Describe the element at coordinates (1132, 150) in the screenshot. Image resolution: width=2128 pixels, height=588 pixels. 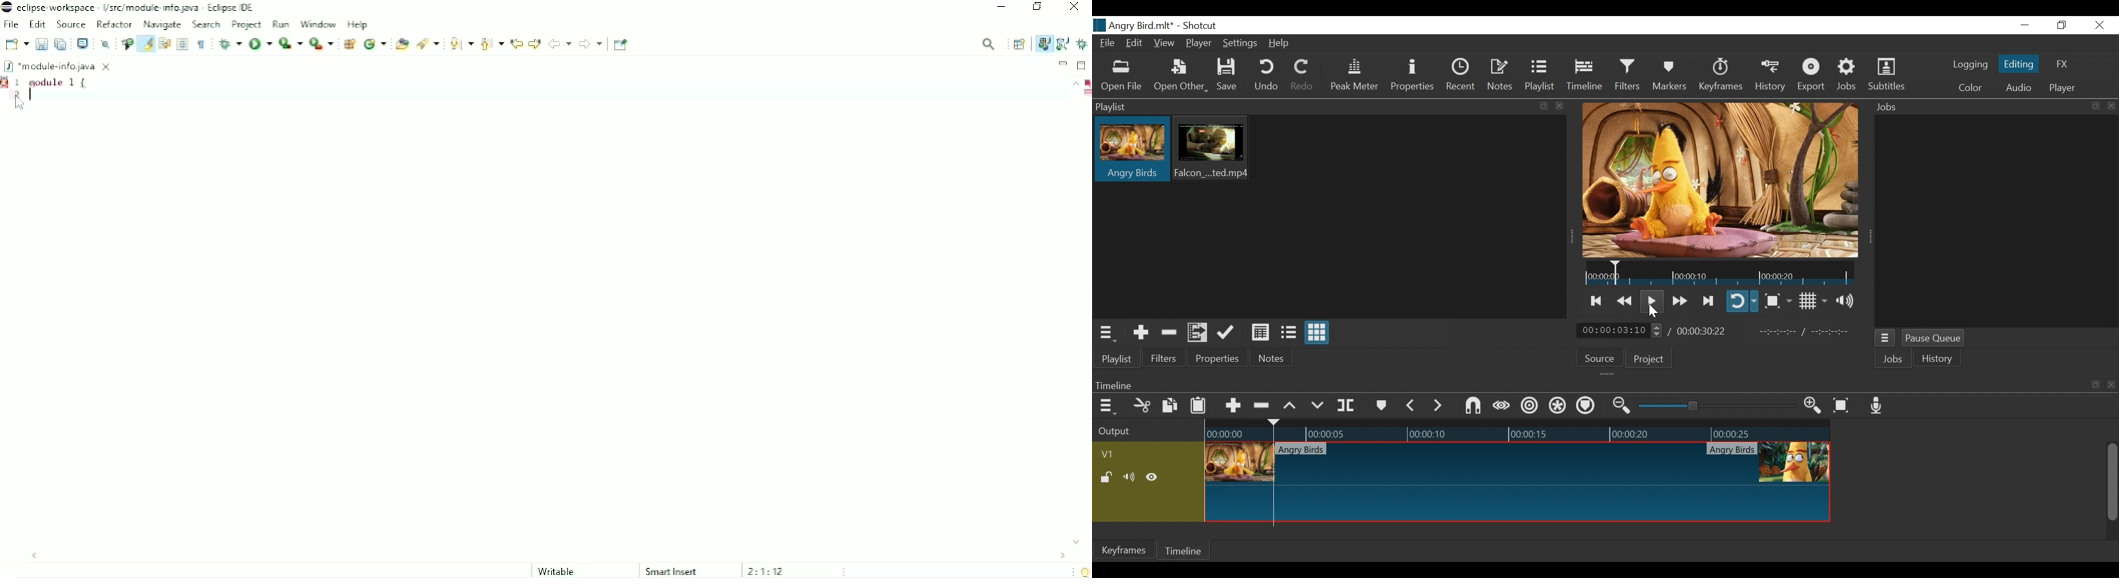
I see `Clip` at that location.